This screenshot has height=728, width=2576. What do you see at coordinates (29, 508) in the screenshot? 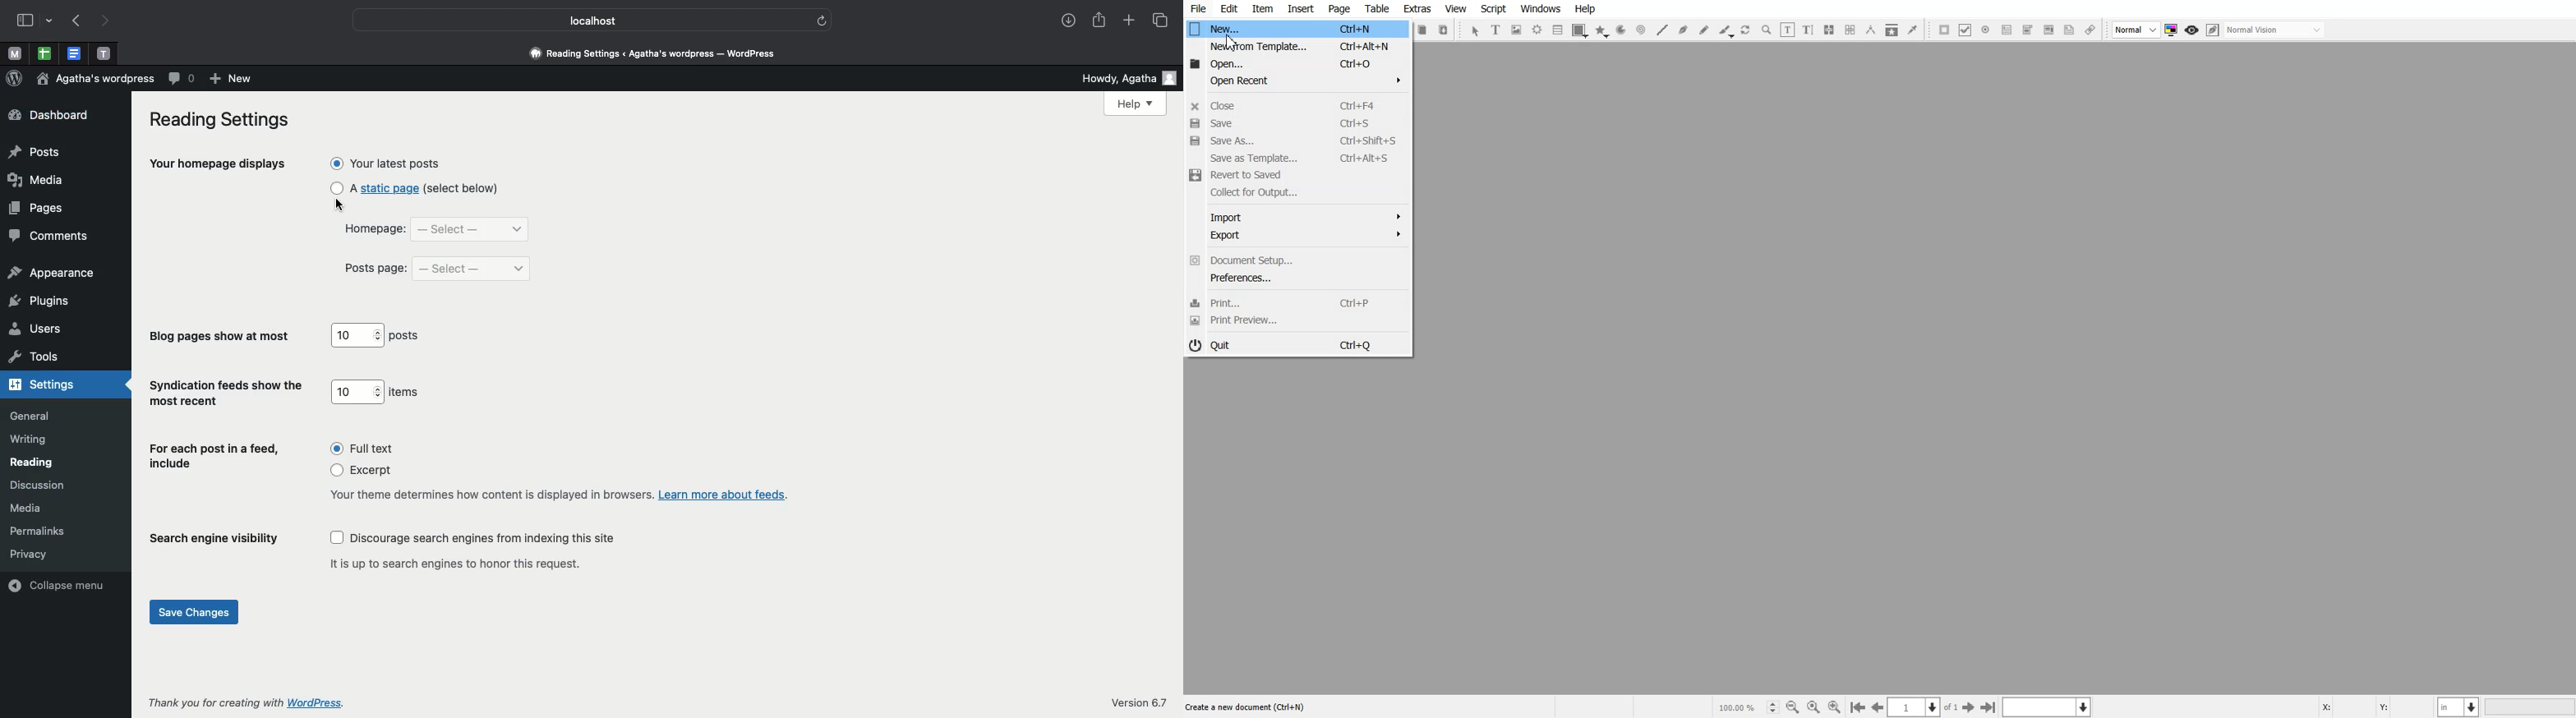
I see `media` at bounding box center [29, 508].